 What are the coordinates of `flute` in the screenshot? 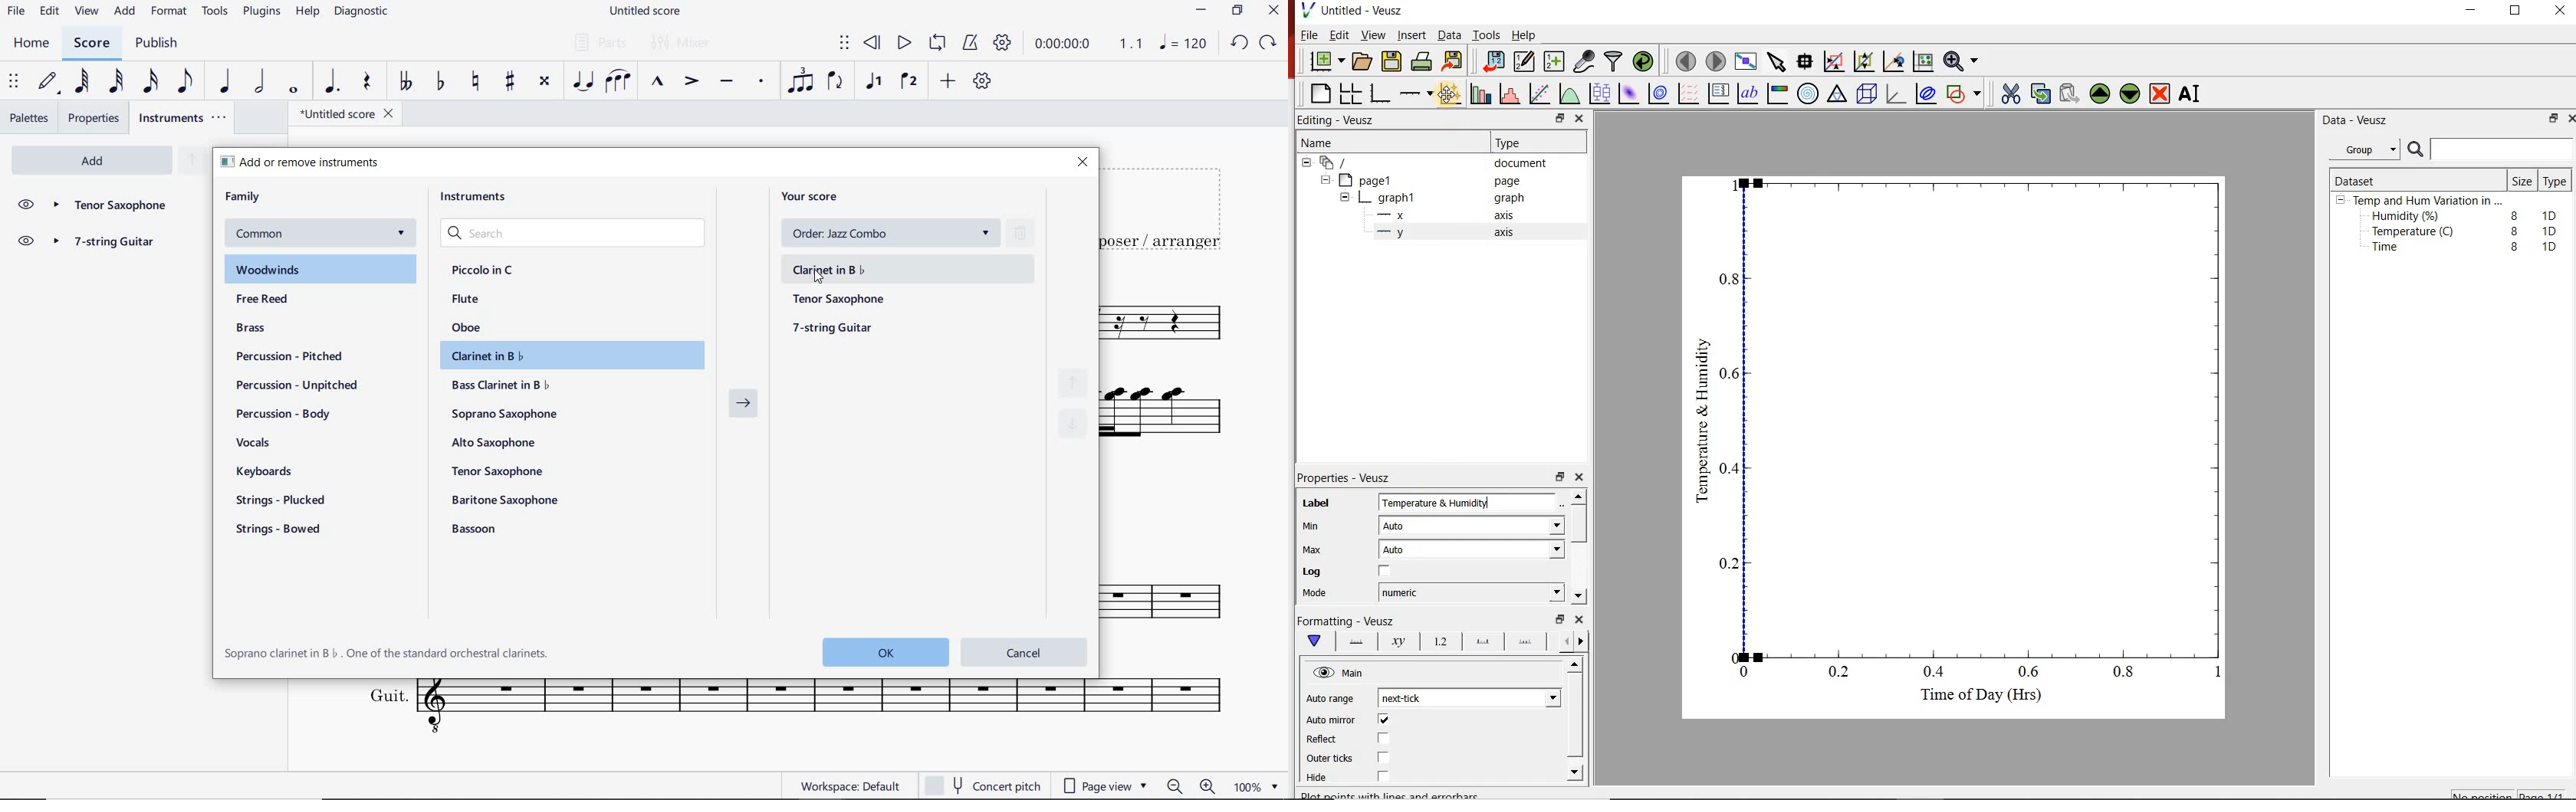 It's located at (465, 298).